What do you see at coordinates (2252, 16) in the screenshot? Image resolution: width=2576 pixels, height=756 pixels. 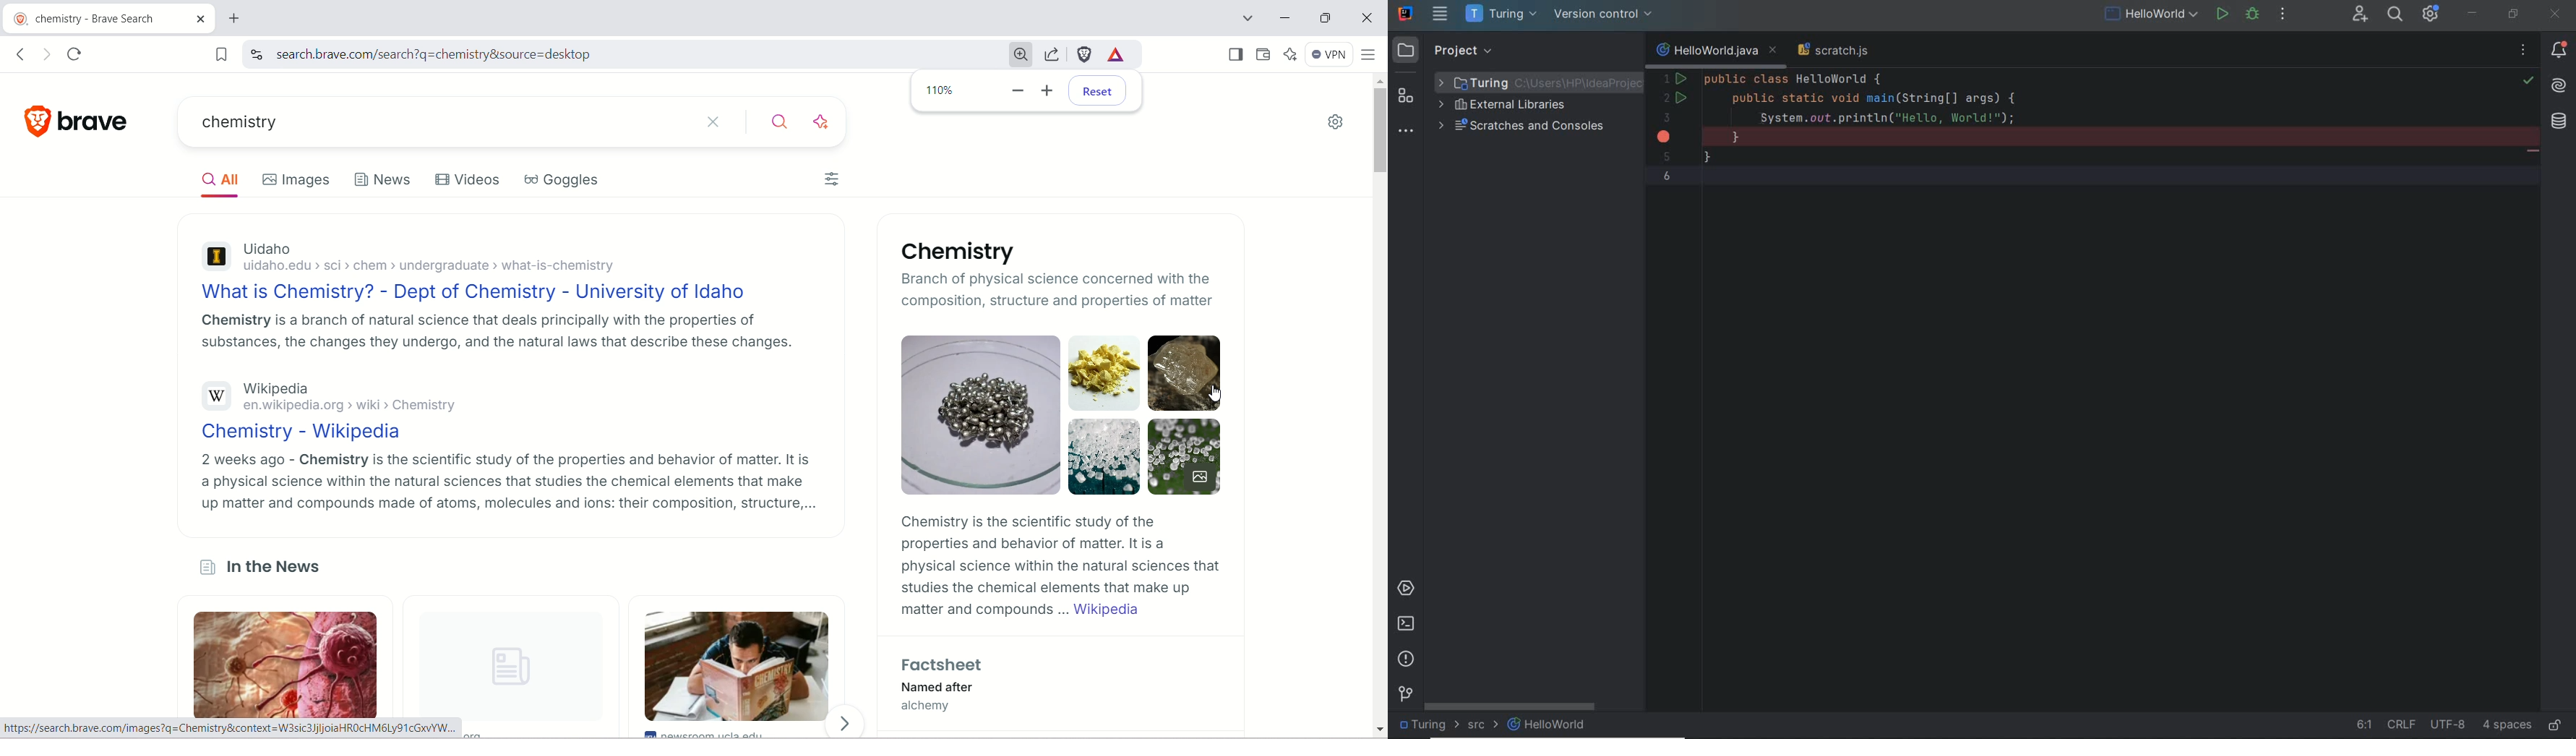 I see `debug` at bounding box center [2252, 16].